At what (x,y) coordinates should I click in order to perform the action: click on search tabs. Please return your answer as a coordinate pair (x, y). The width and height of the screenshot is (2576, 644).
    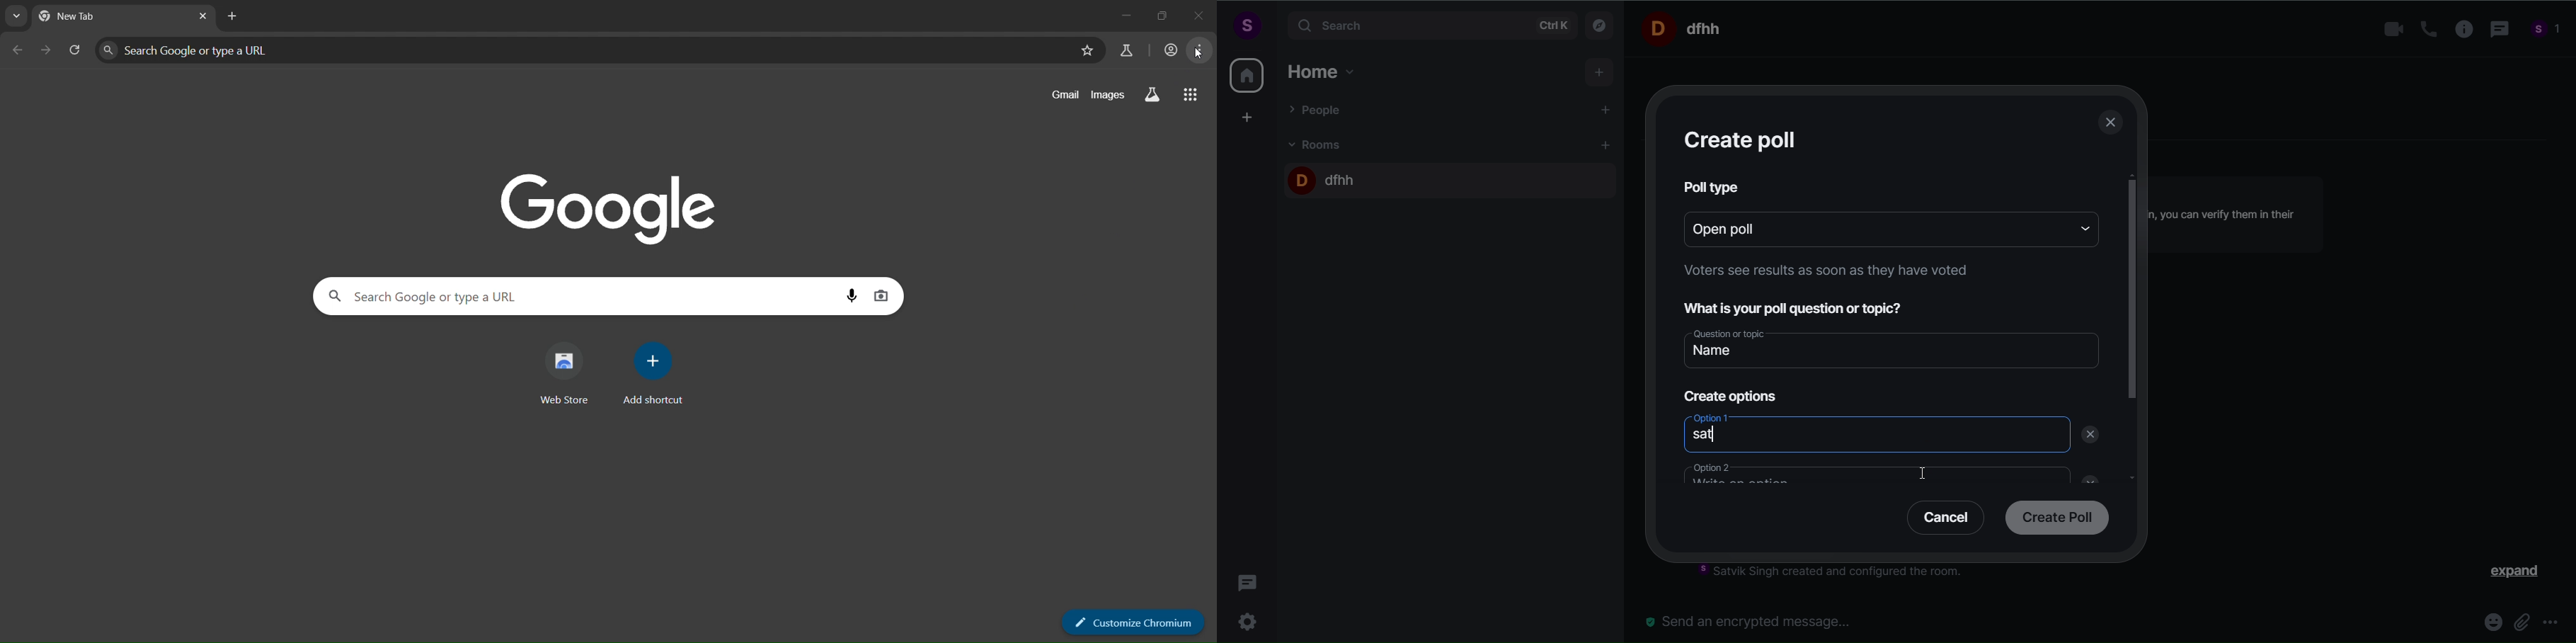
    Looking at the image, I should click on (16, 14).